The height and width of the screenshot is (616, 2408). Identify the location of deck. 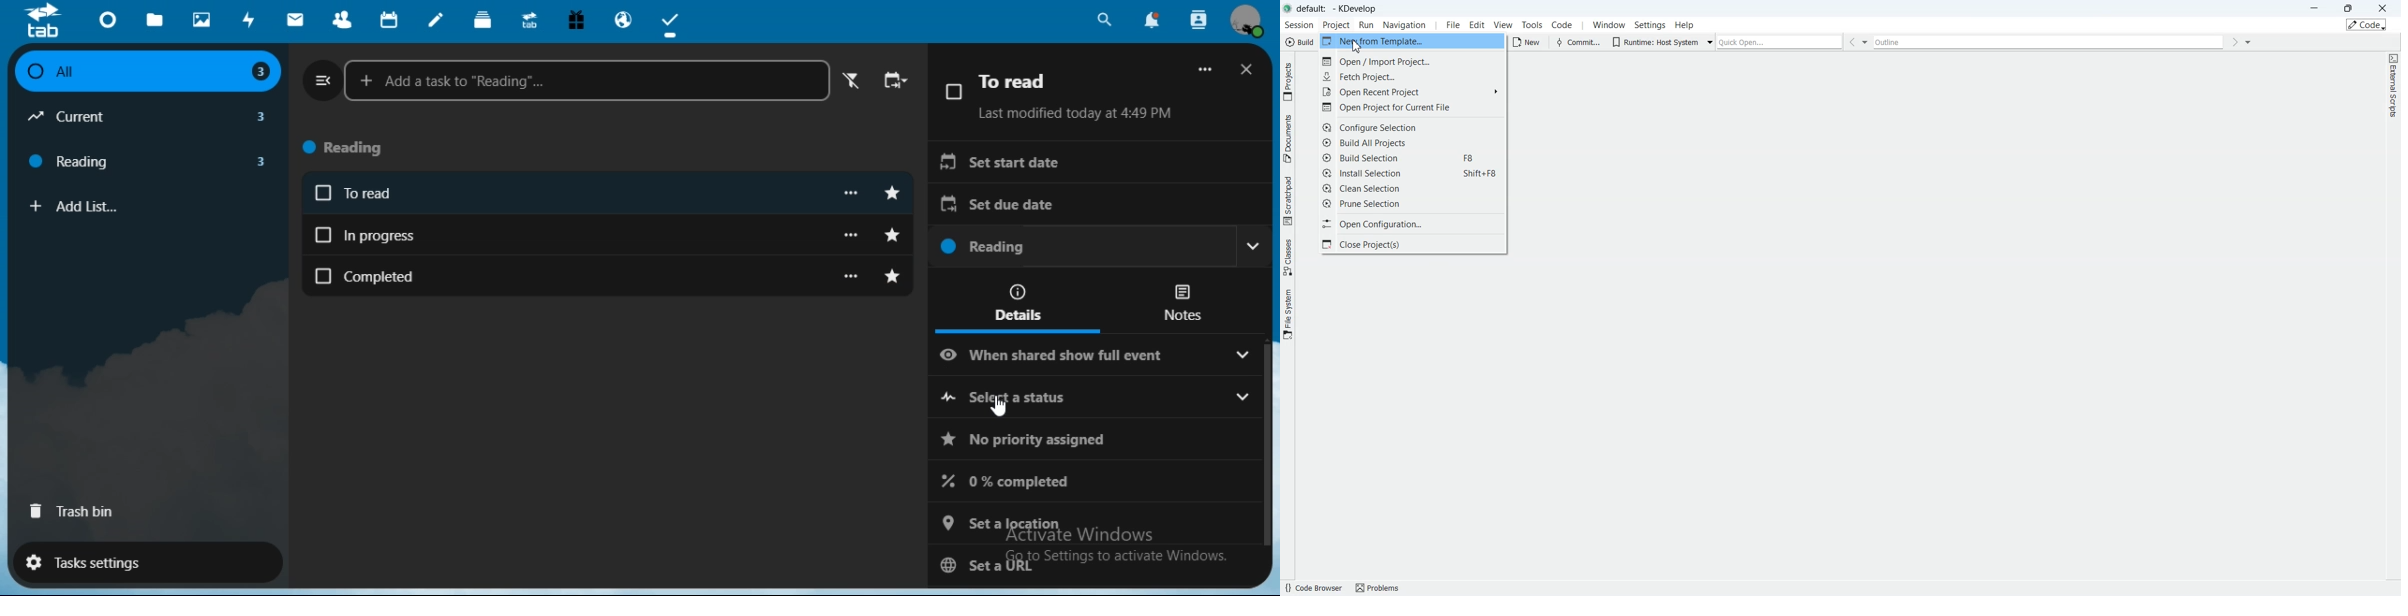
(483, 18).